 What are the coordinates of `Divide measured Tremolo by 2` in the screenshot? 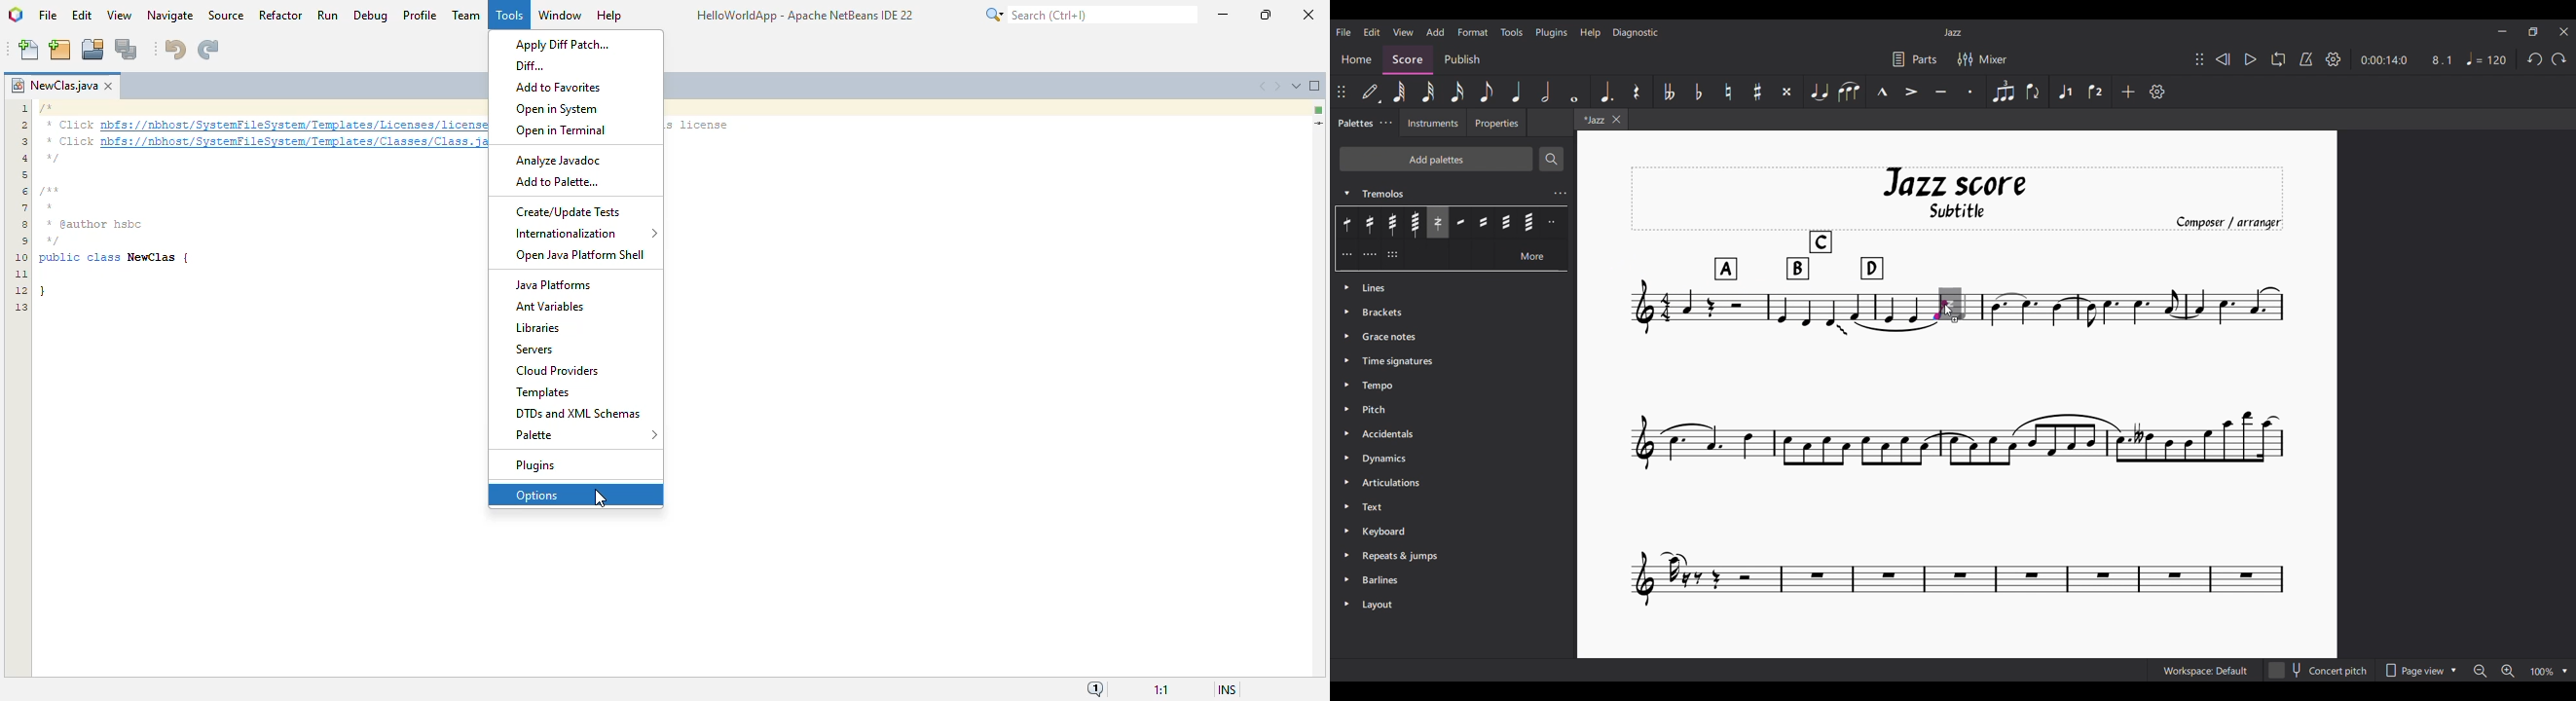 It's located at (1554, 222).